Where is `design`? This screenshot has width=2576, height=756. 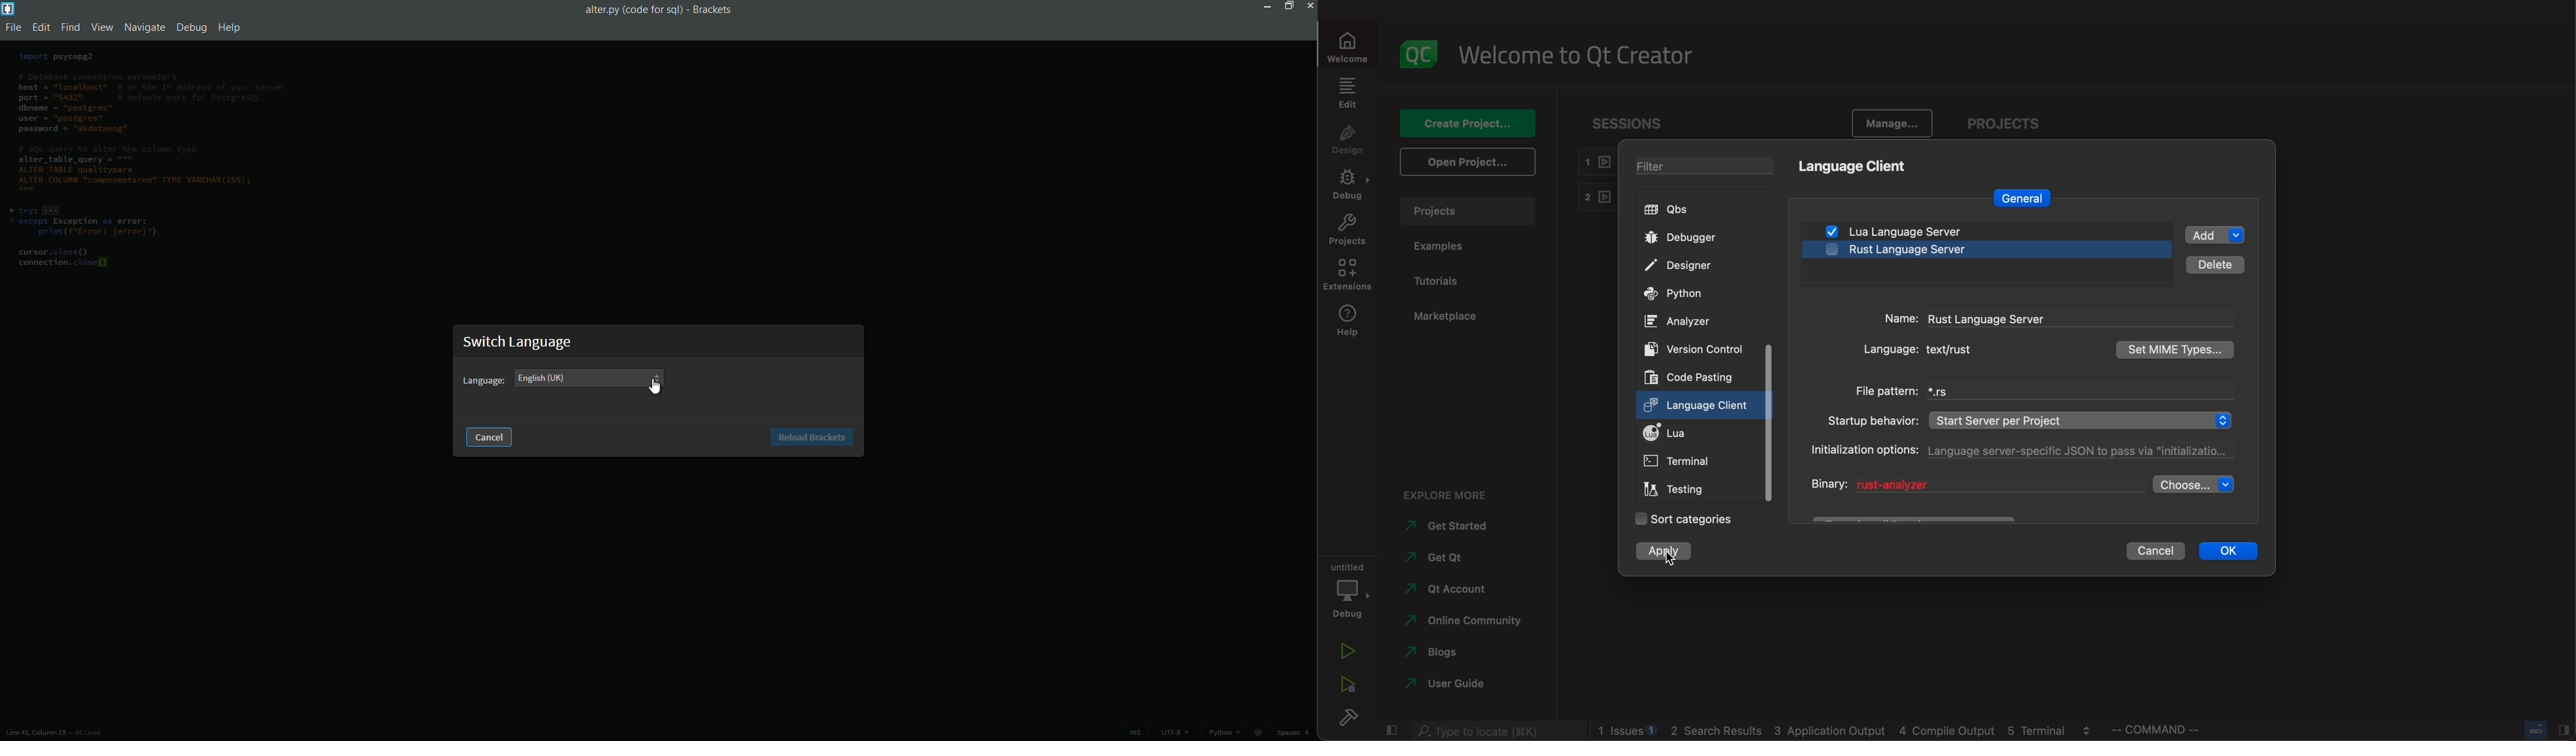 design is located at coordinates (1348, 140).